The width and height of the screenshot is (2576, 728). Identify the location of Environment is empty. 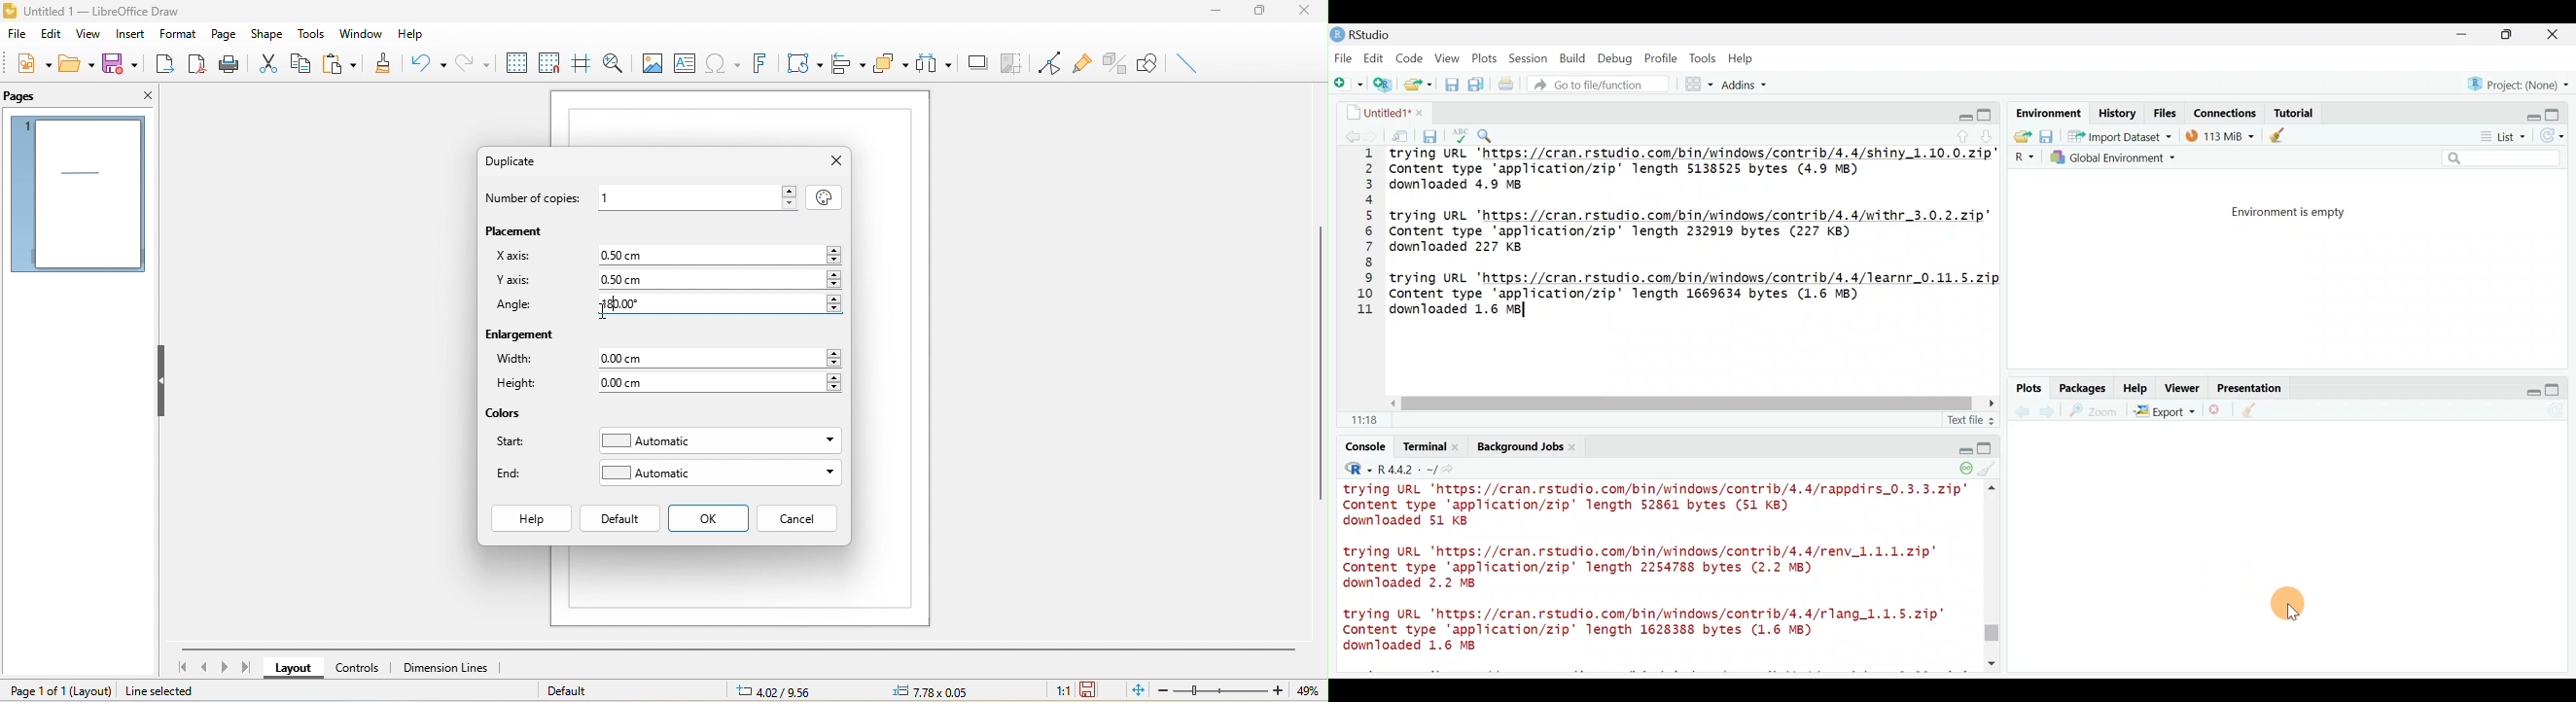
(2300, 213).